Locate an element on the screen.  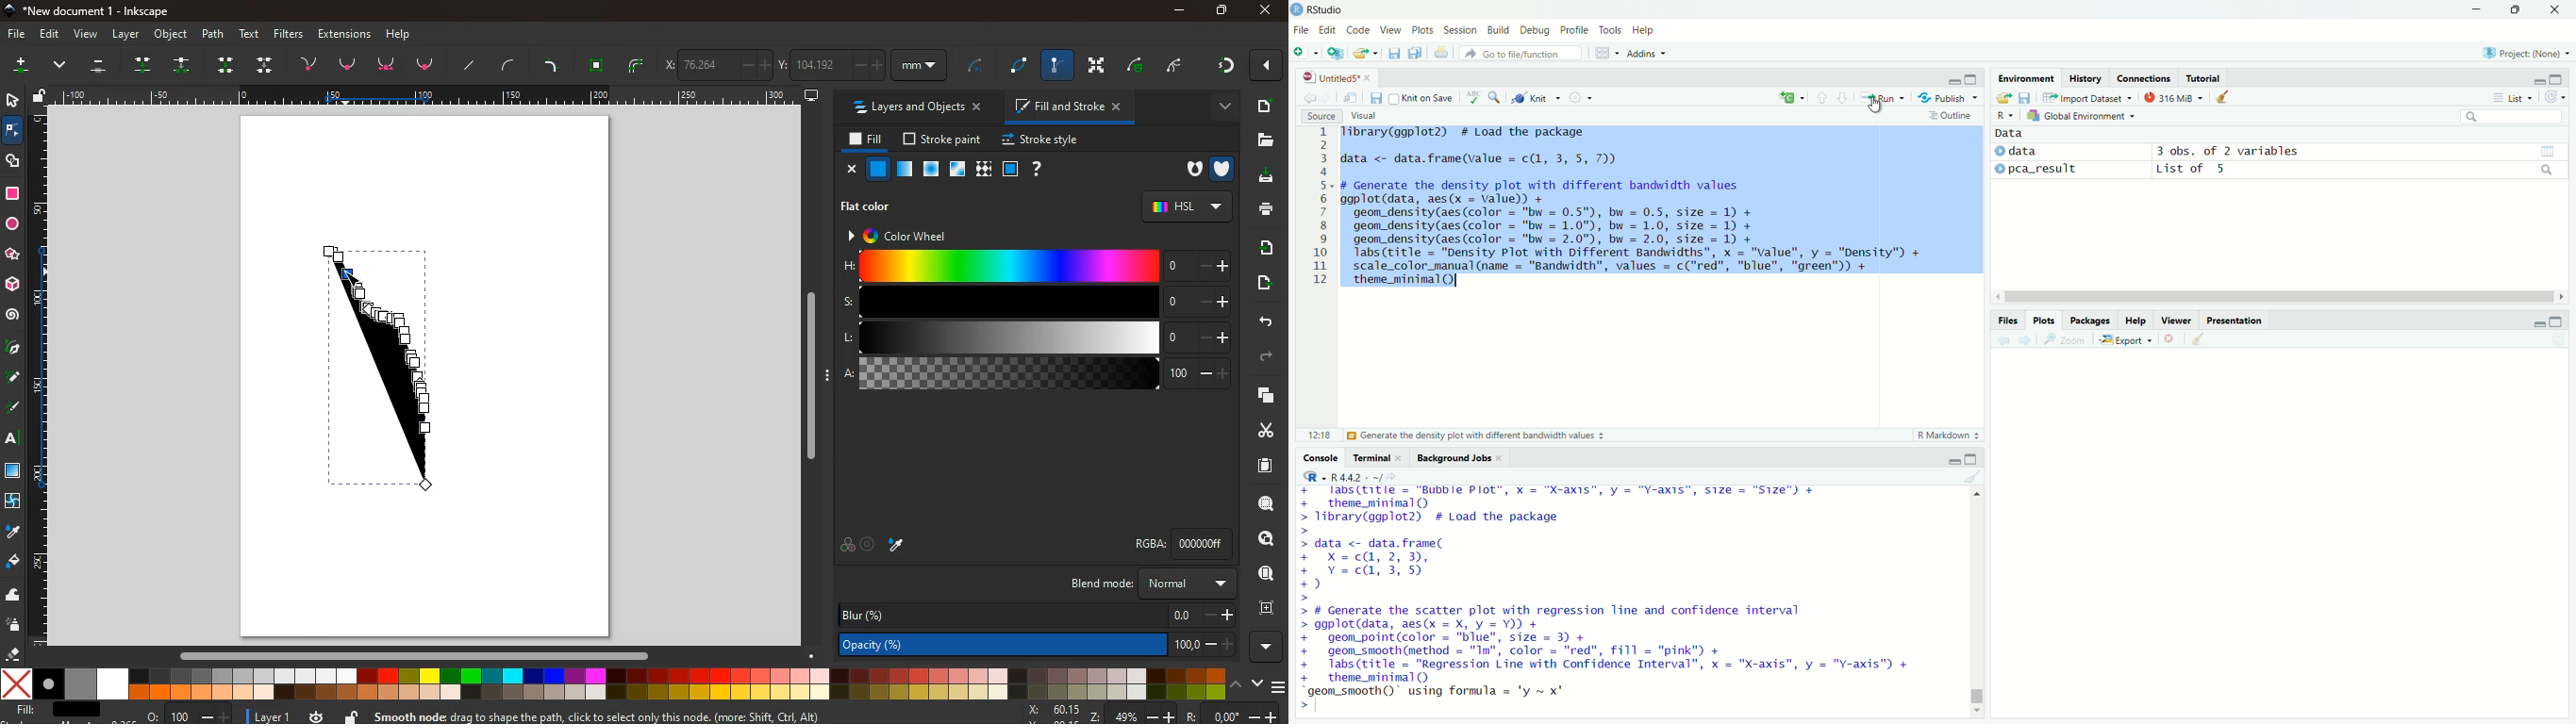
draw is located at coordinates (386, 369).